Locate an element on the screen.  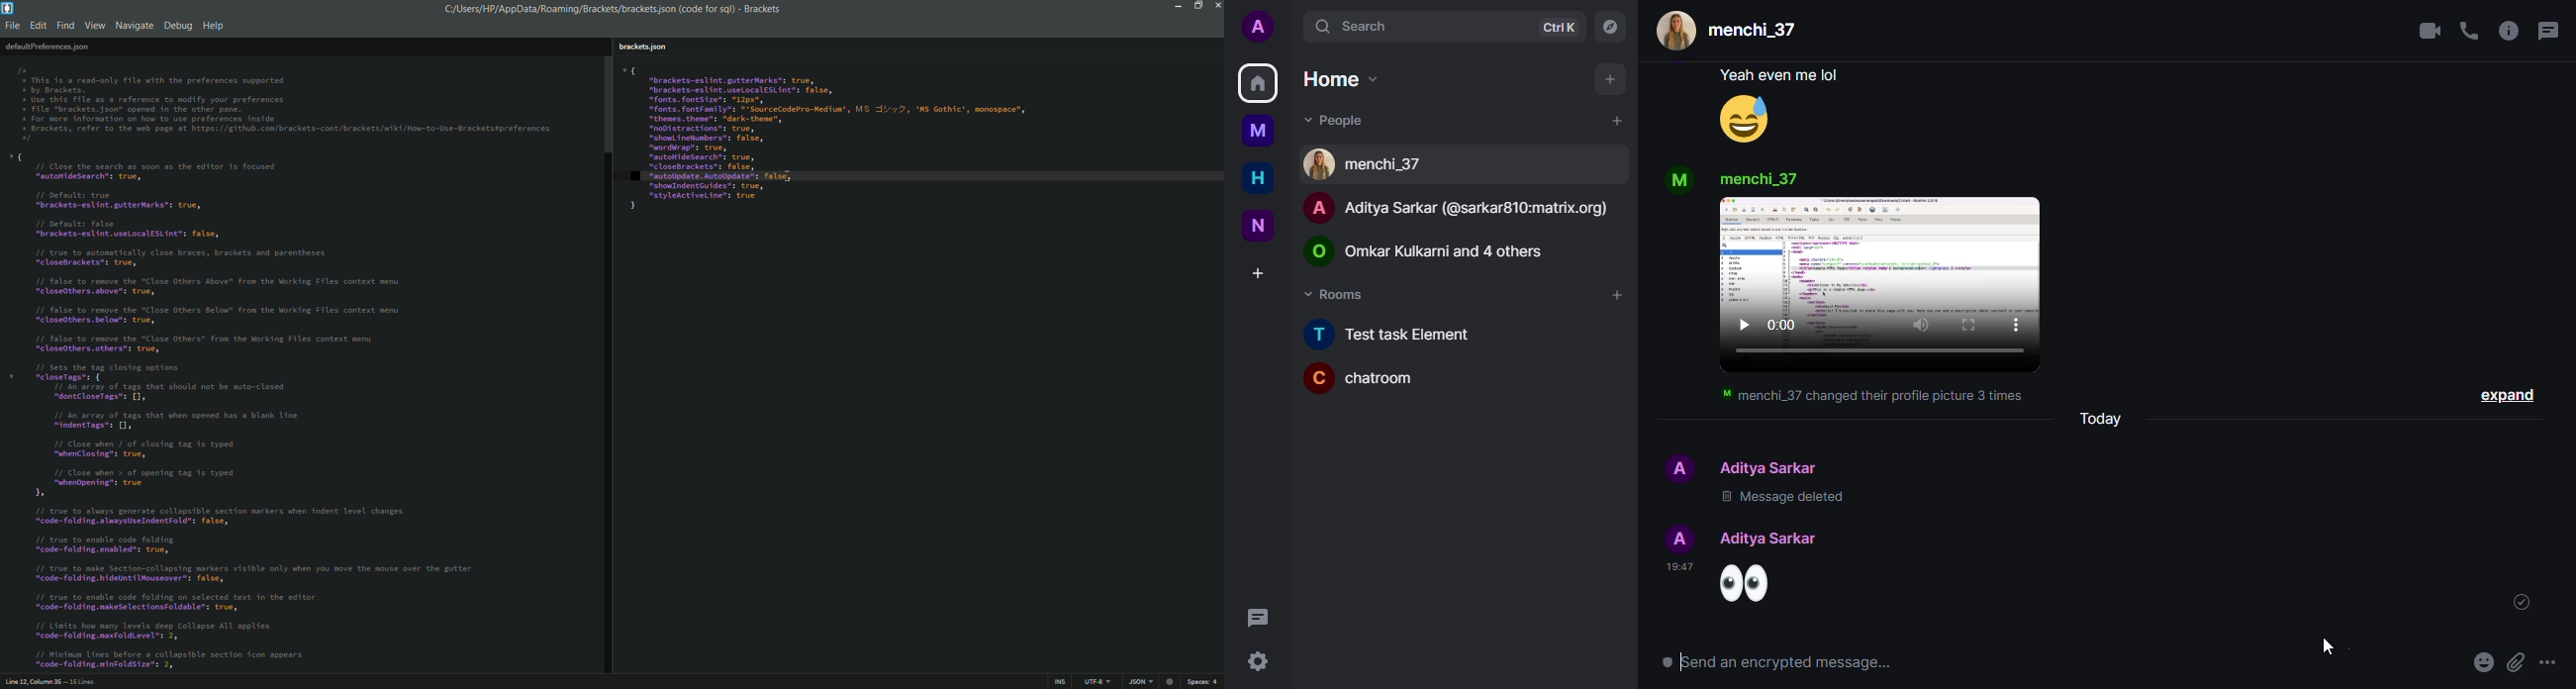
people is located at coordinates (1465, 208).